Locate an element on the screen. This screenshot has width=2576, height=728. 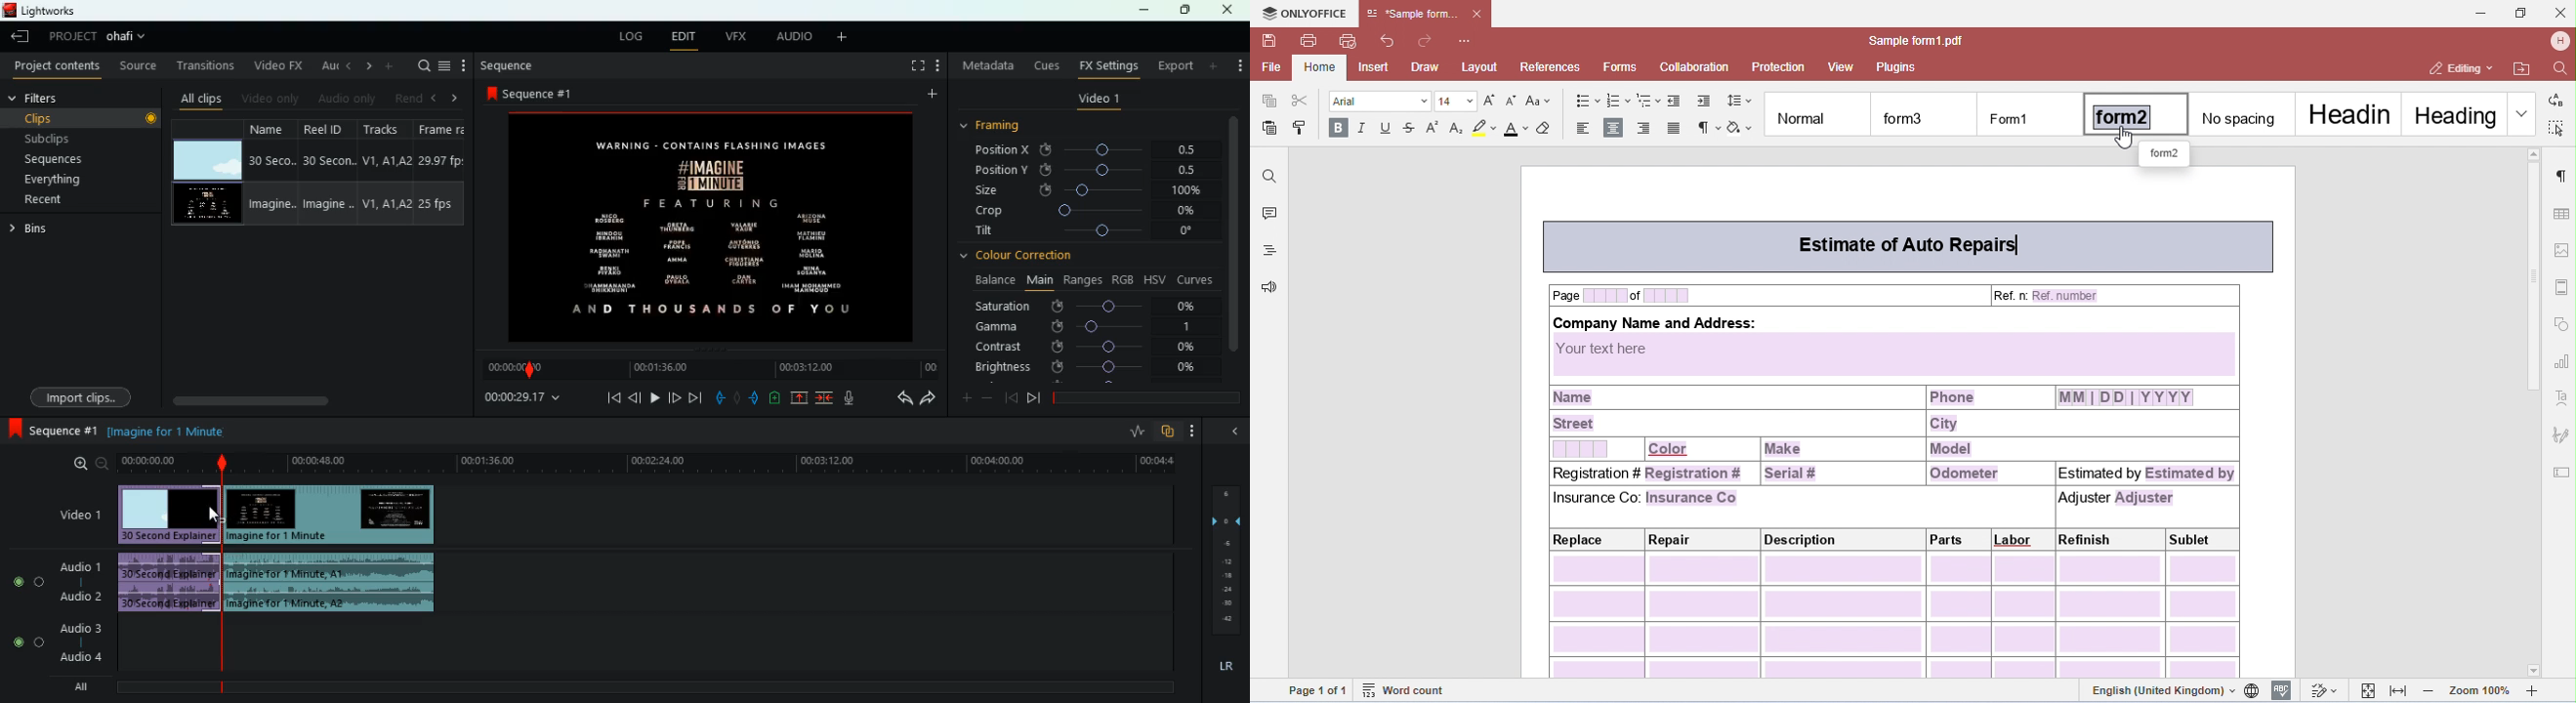
saturation is located at coordinates (1090, 306).